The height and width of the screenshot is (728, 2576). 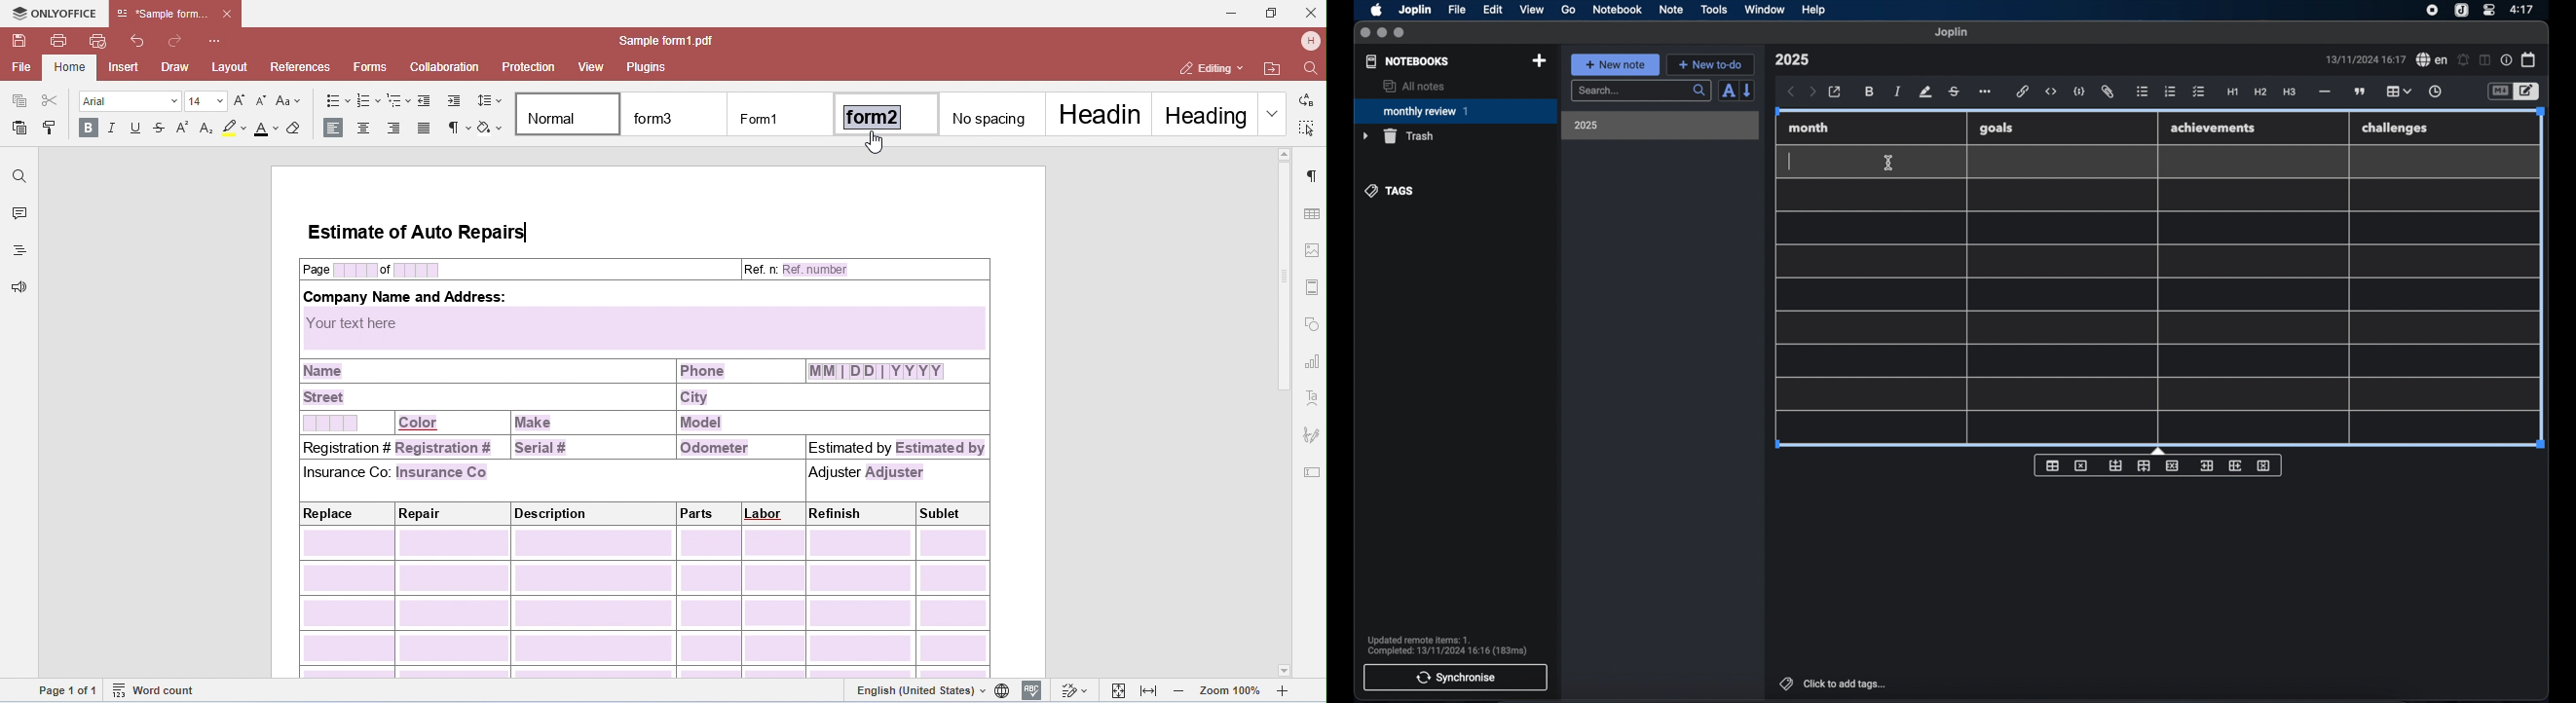 I want to click on italic, so click(x=1898, y=91).